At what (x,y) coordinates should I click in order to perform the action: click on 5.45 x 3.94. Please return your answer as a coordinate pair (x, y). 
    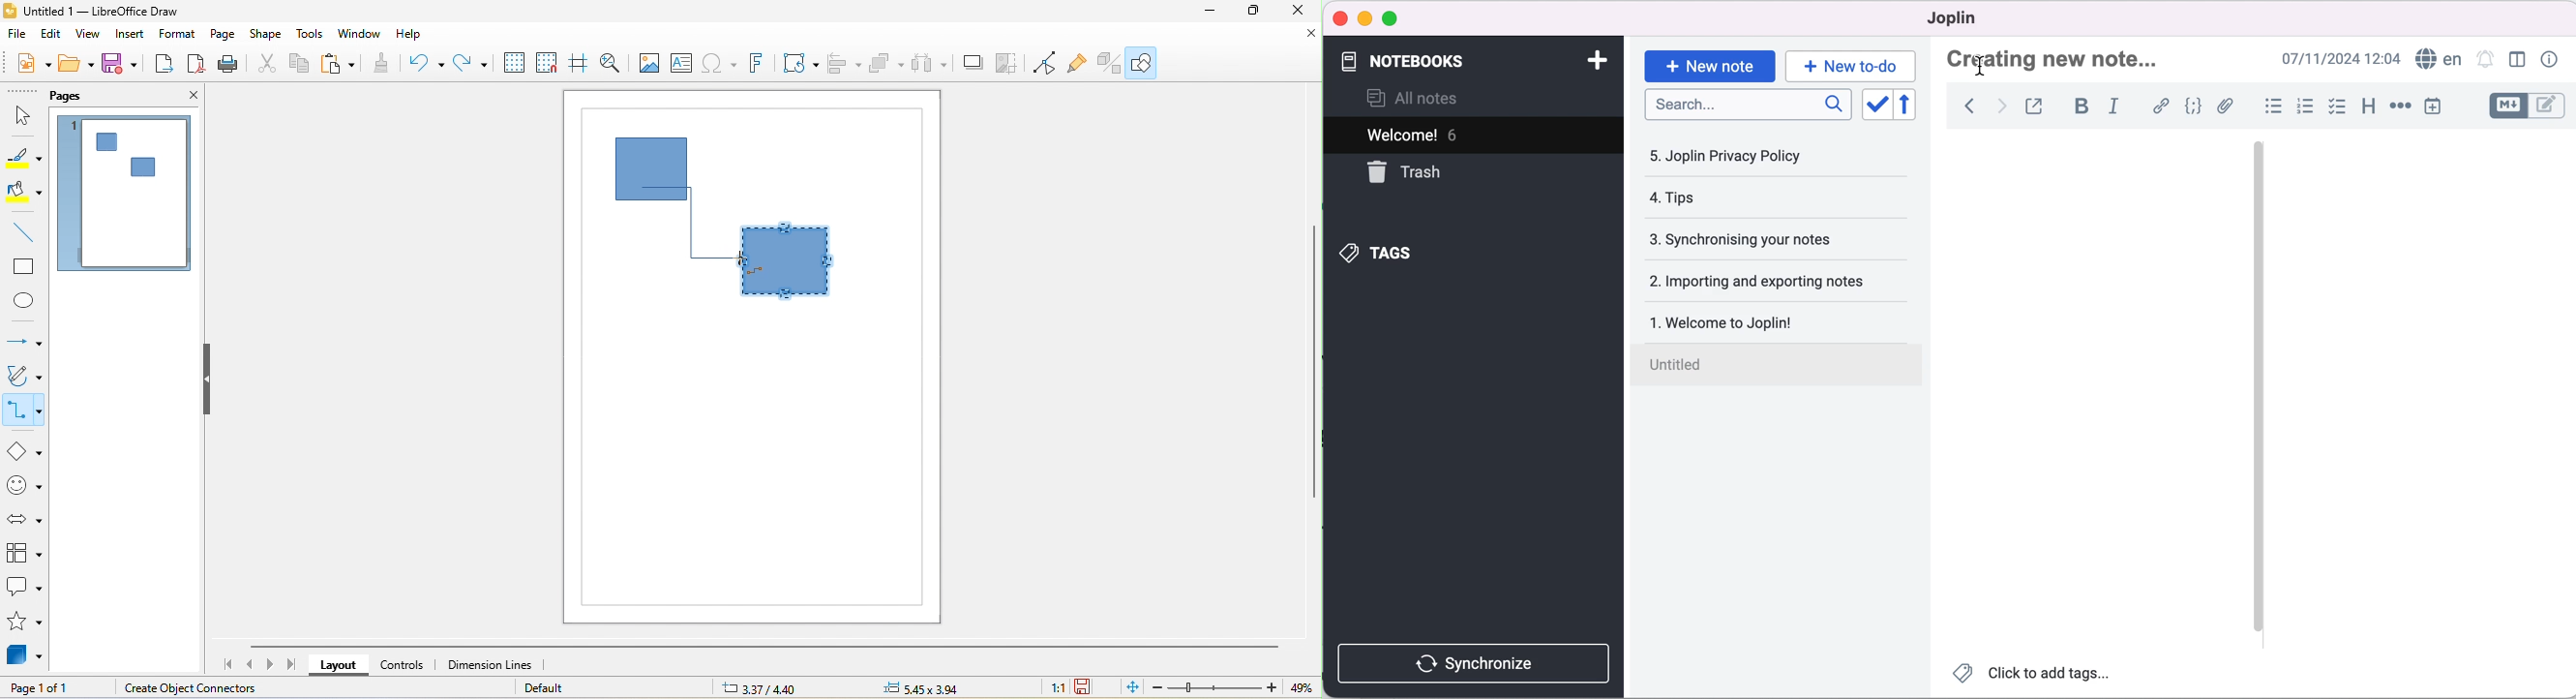
    Looking at the image, I should click on (945, 689).